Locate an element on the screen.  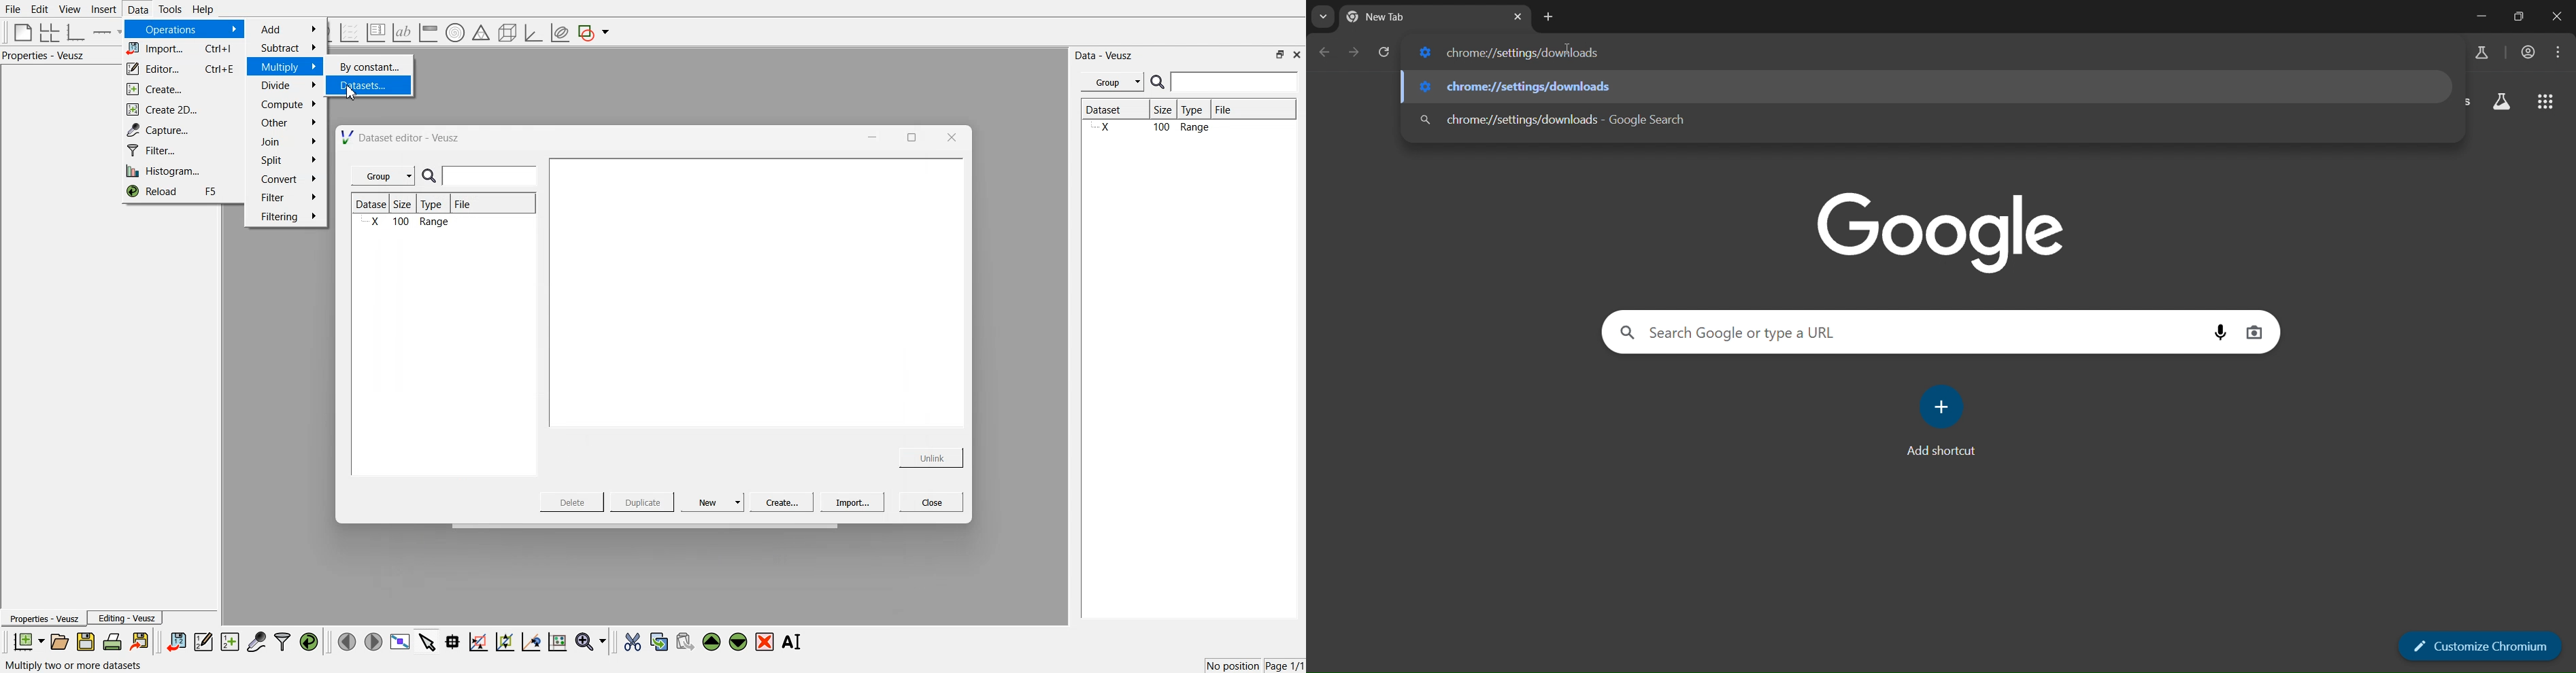
menu is located at coordinates (2559, 52).